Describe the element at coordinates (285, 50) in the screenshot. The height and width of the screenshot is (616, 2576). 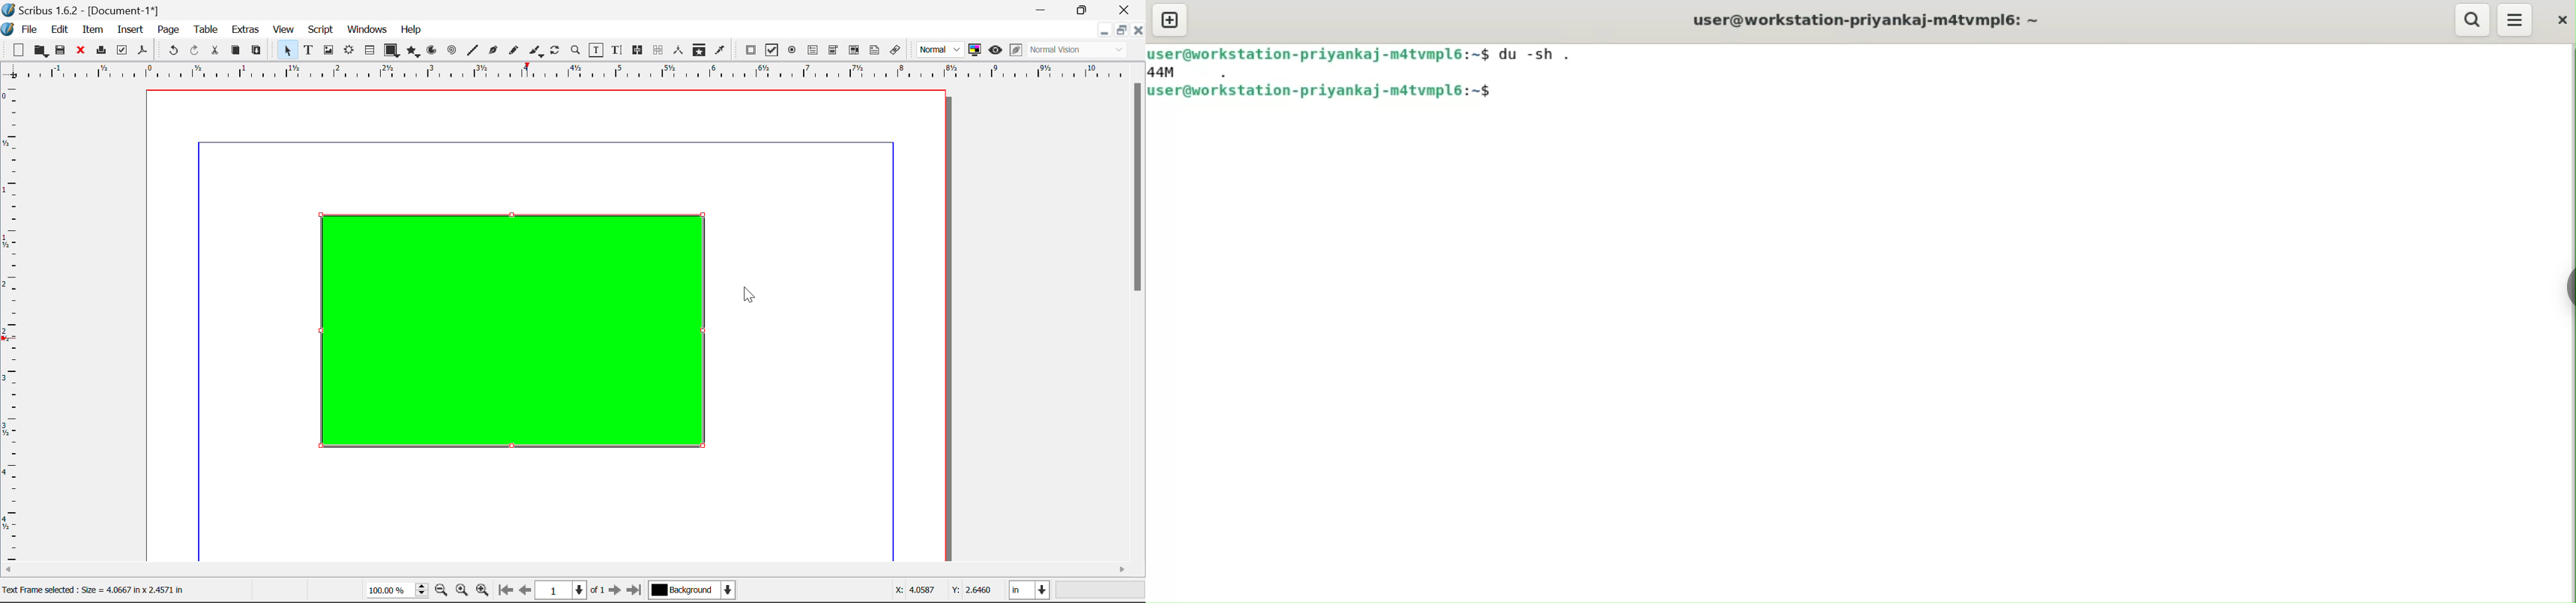
I see `Select` at that location.